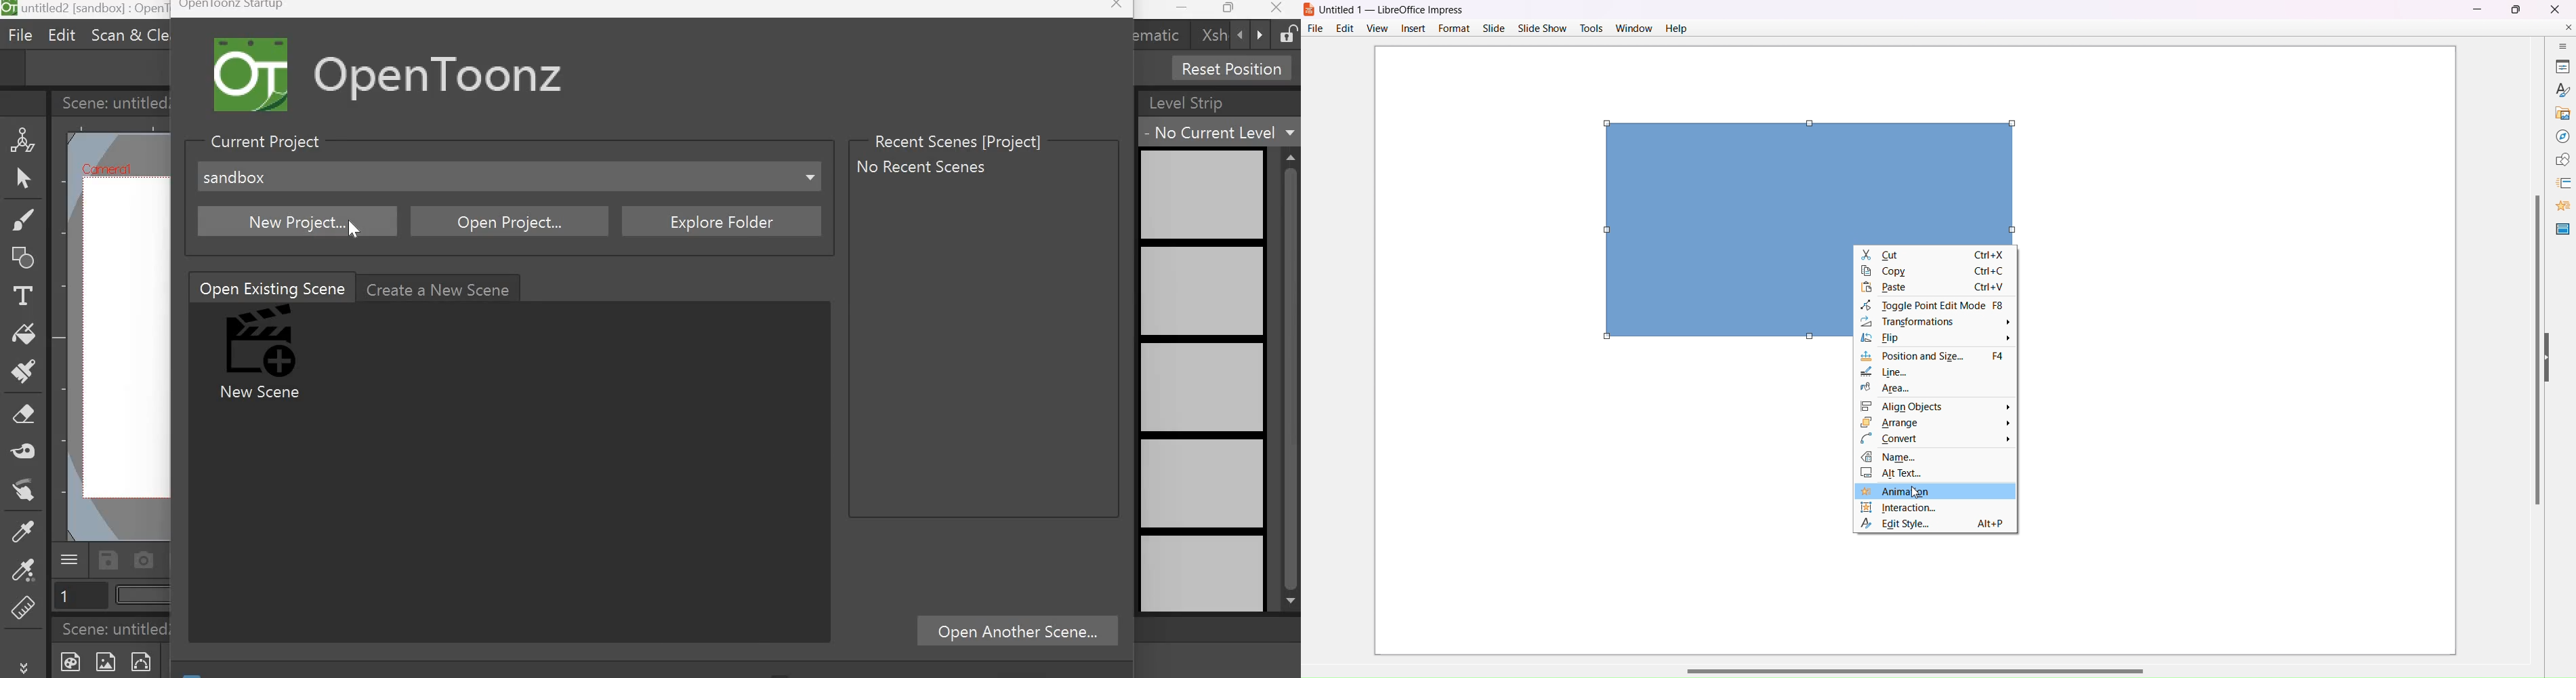 The height and width of the screenshot is (700, 2576). Describe the element at coordinates (22, 574) in the screenshot. I see `RGB picker tool` at that location.